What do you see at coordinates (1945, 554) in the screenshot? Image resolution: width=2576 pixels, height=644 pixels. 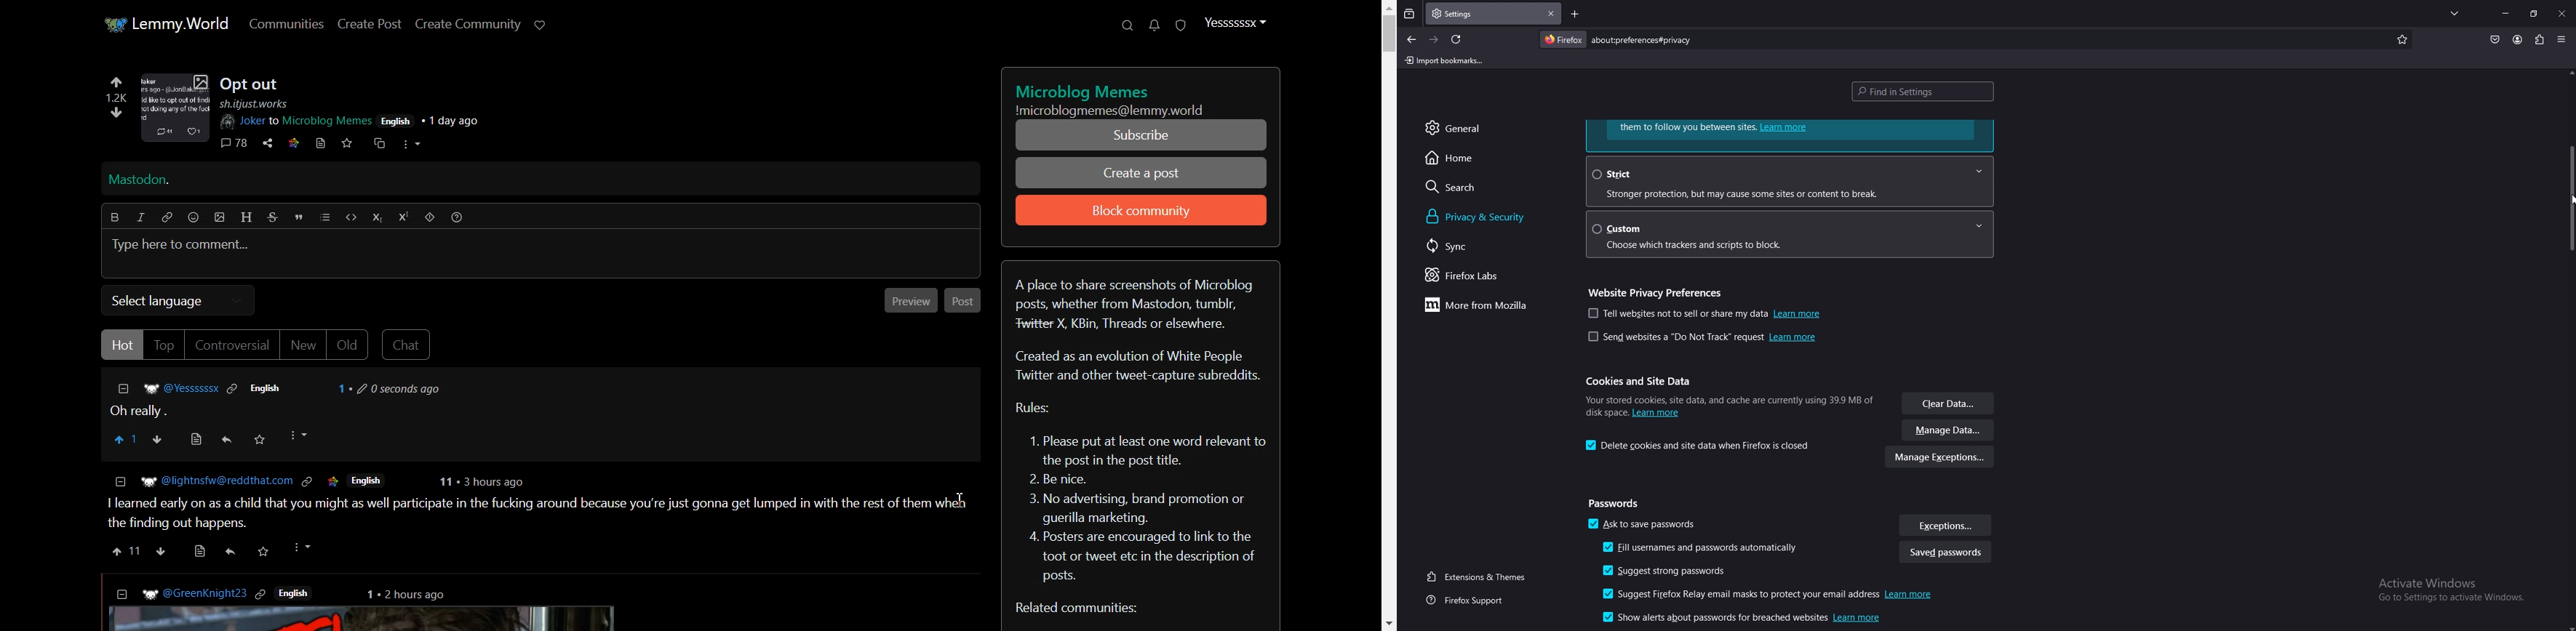 I see `saved password` at bounding box center [1945, 554].